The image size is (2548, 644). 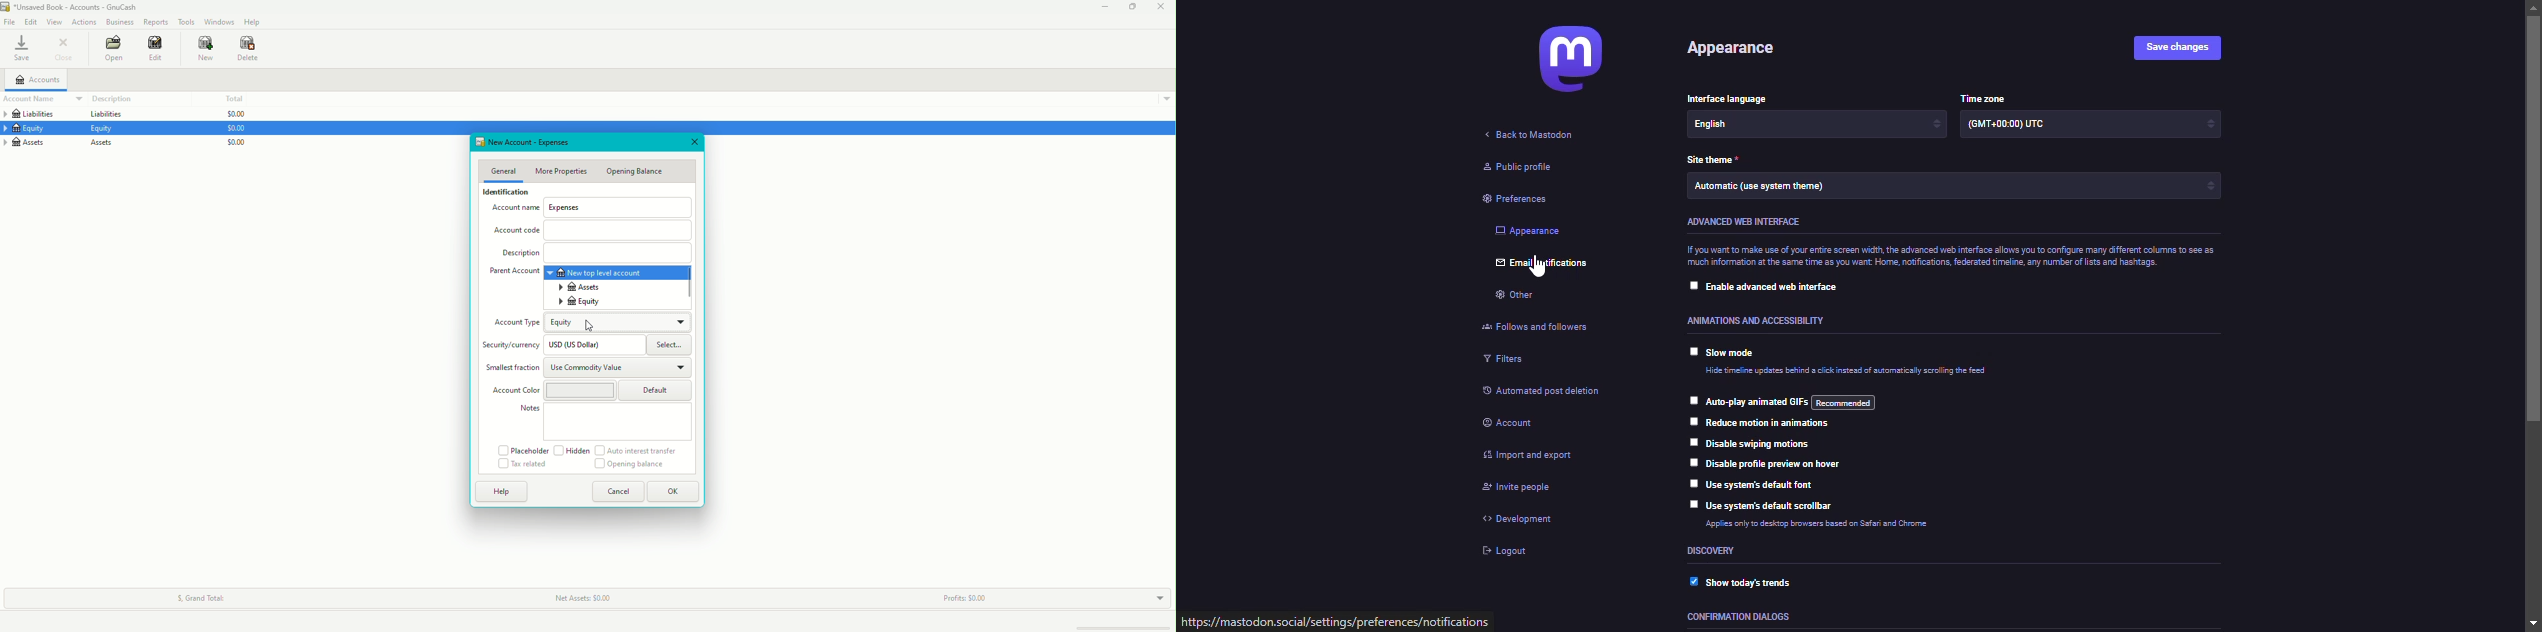 What do you see at coordinates (622, 493) in the screenshot?
I see `Cancel` at bounding box center [622, 493].